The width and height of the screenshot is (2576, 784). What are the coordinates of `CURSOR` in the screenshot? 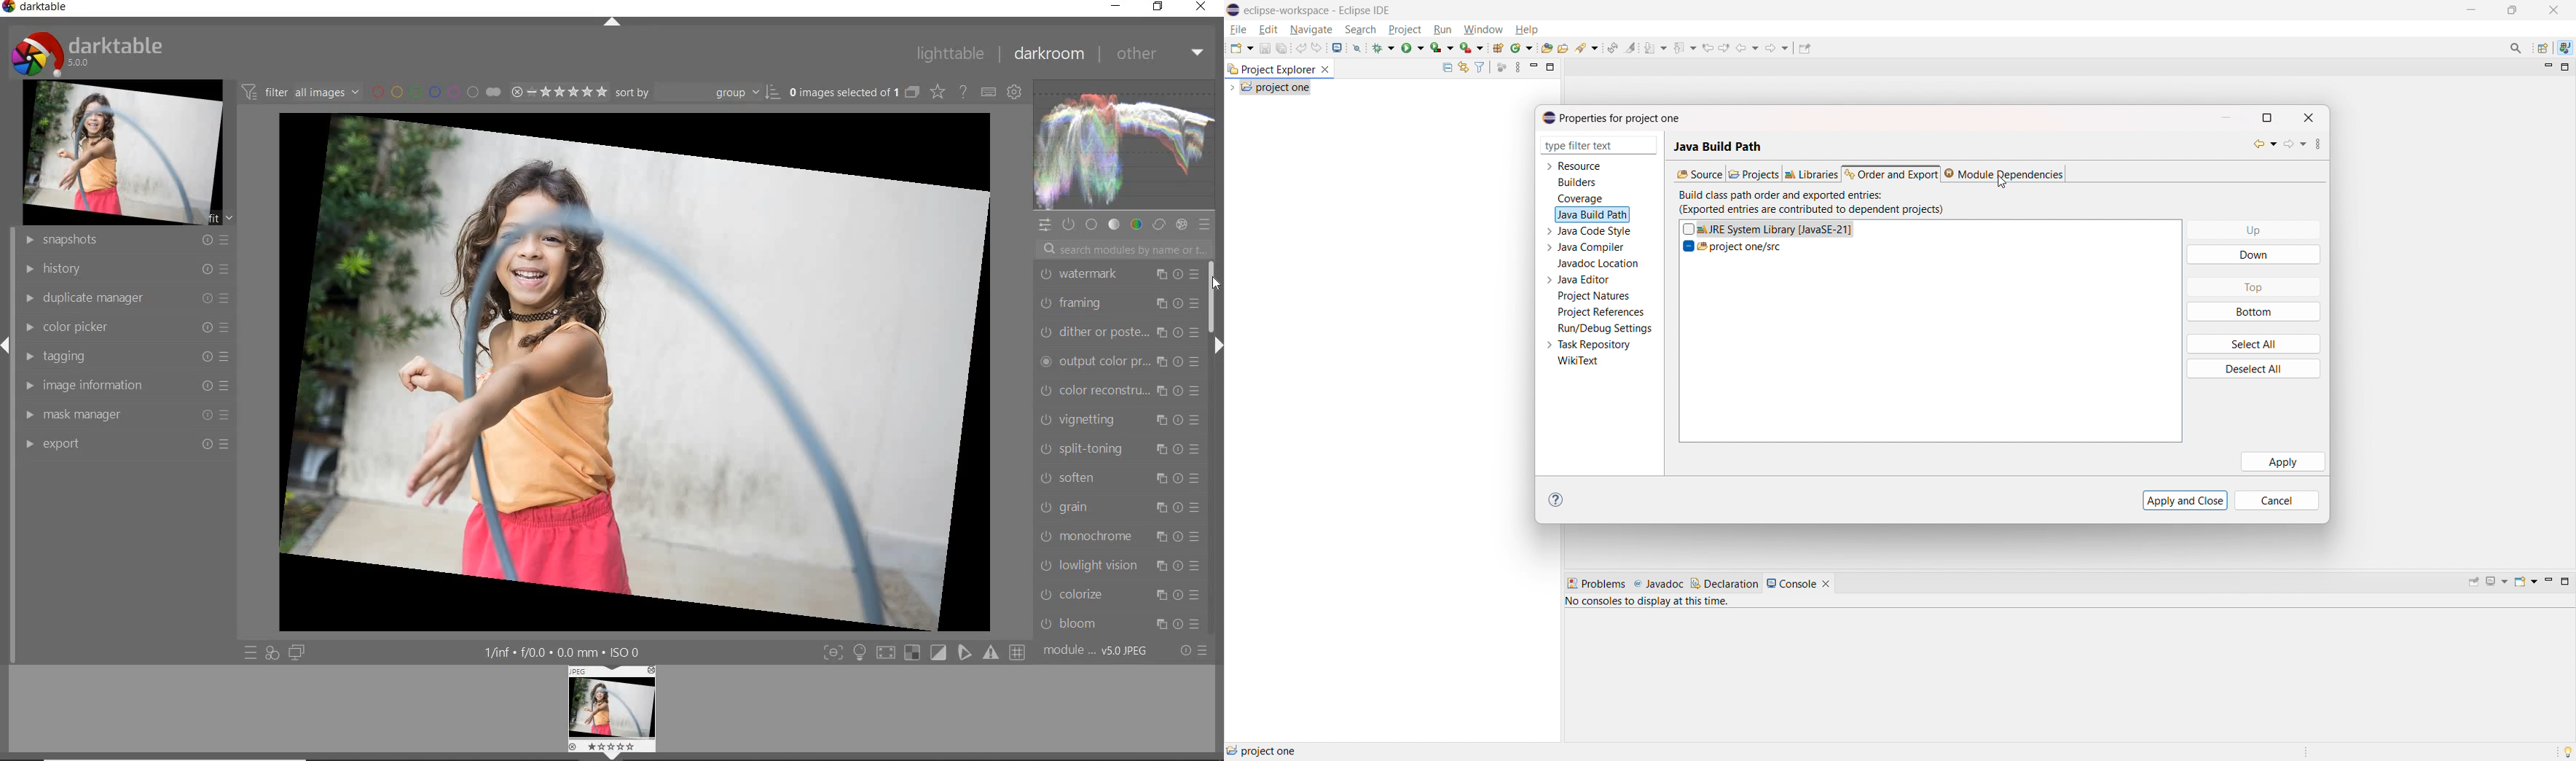 It's located at (1214, 284).